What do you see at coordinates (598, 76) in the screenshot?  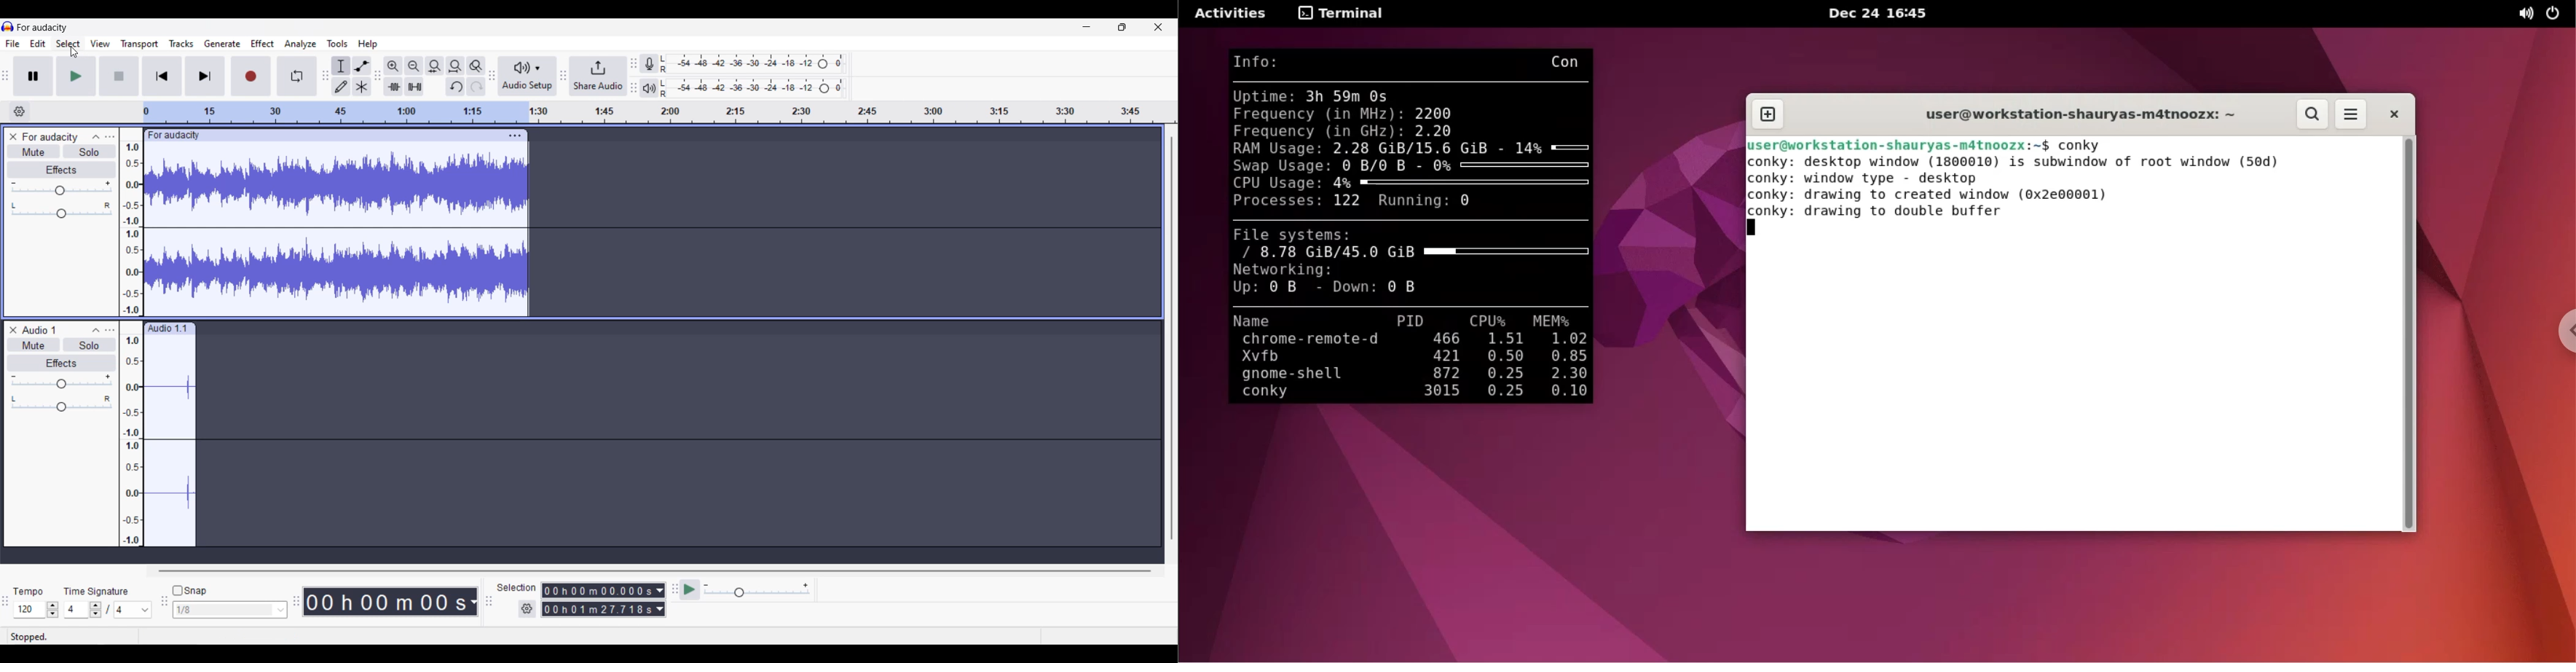 I see `Share audio` at bounding box center [598, 76].